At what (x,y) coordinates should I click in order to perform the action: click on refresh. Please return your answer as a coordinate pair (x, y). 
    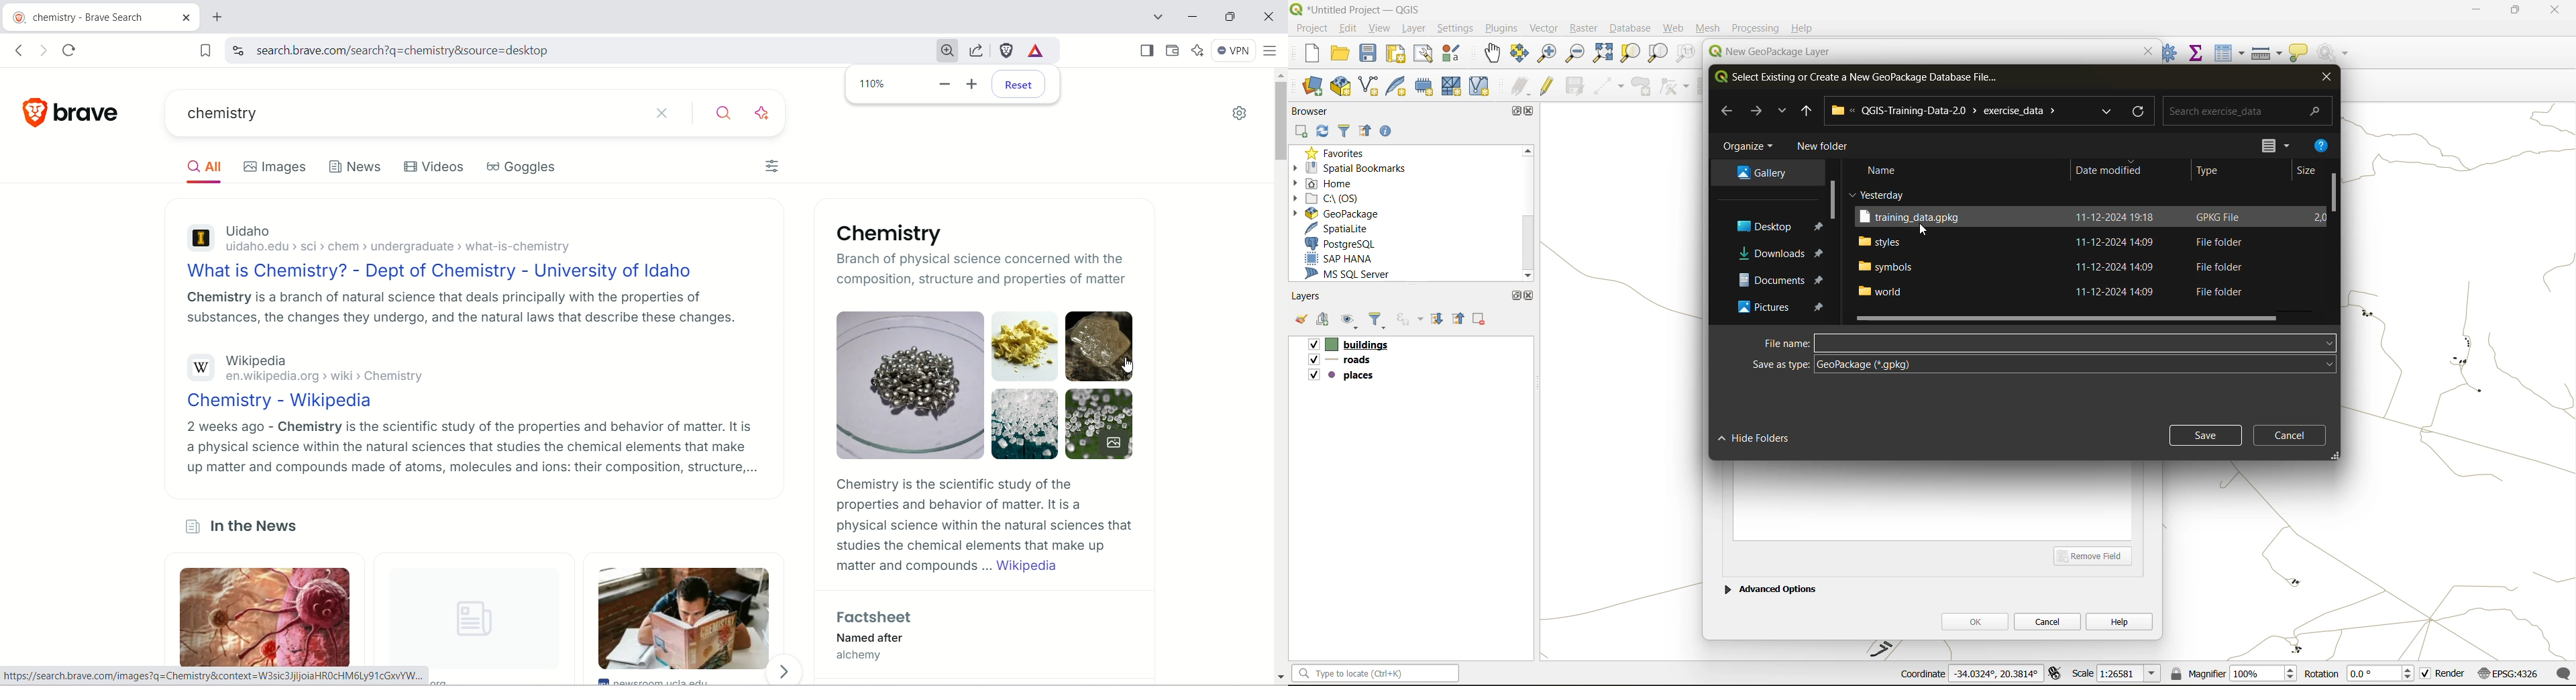
    Looking at the image, I should click on (1324, 132).